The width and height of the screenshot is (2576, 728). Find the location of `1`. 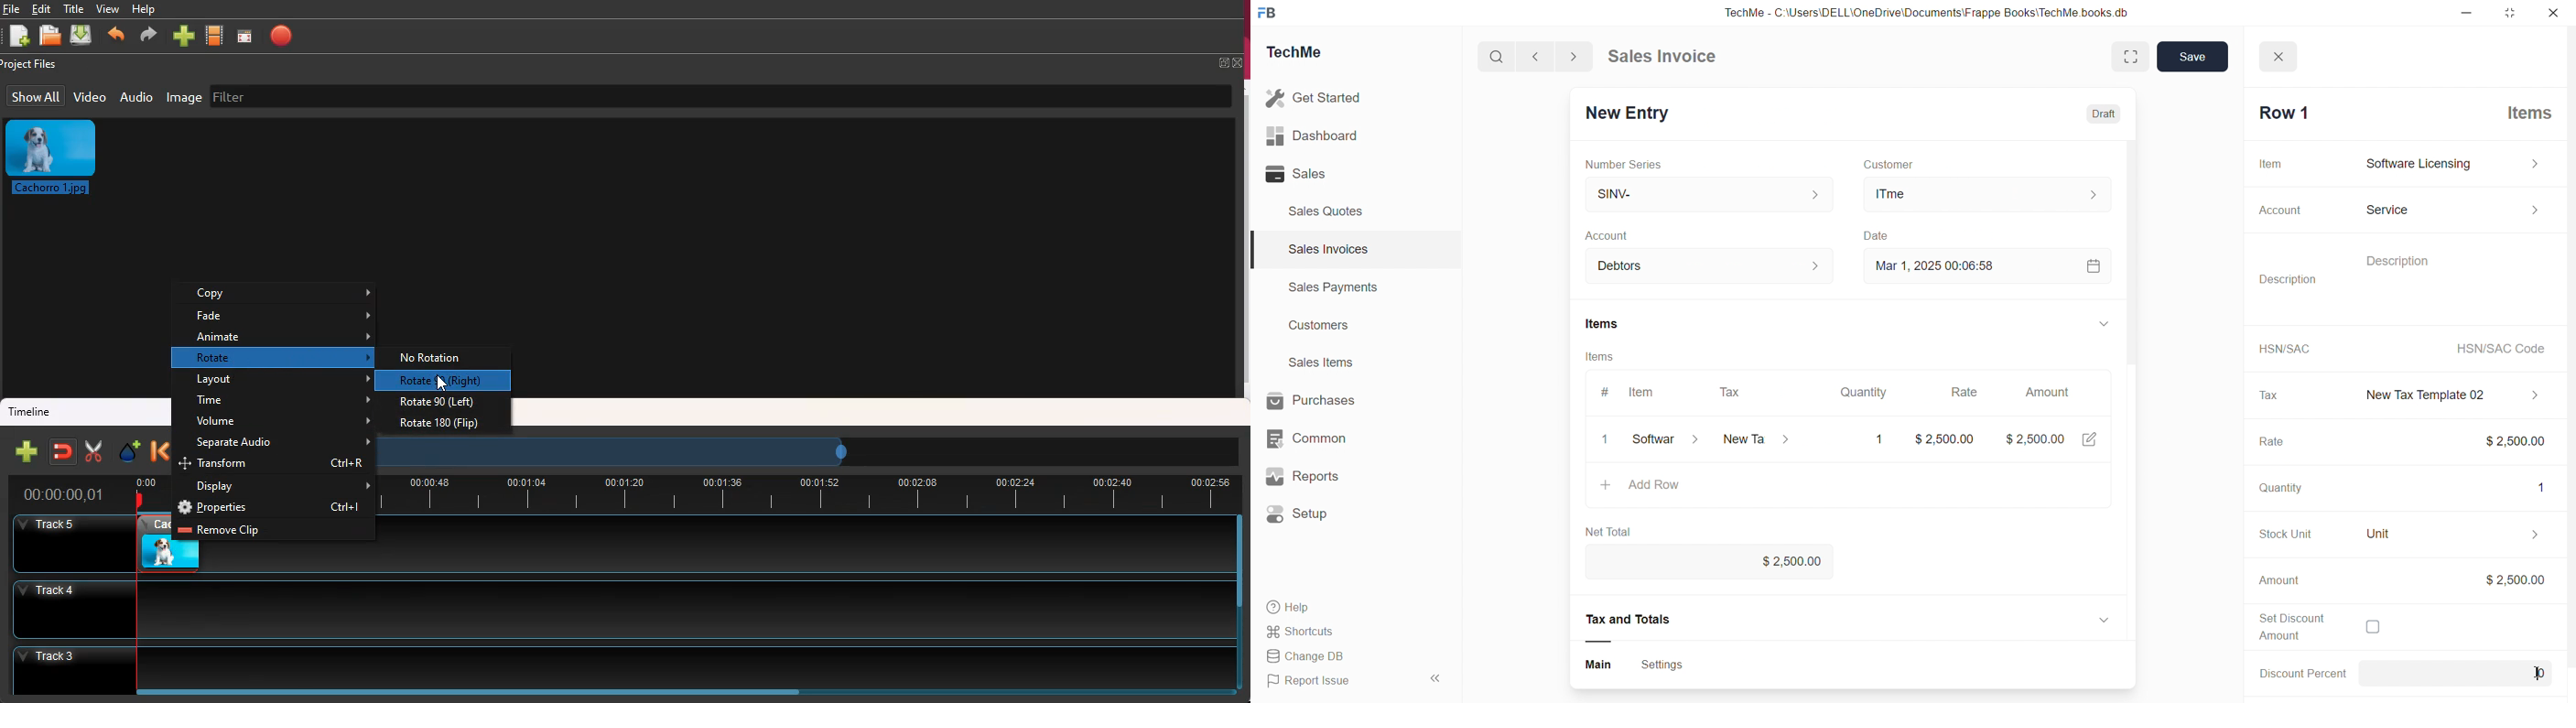

1 is located at coordinates (2535, 485).